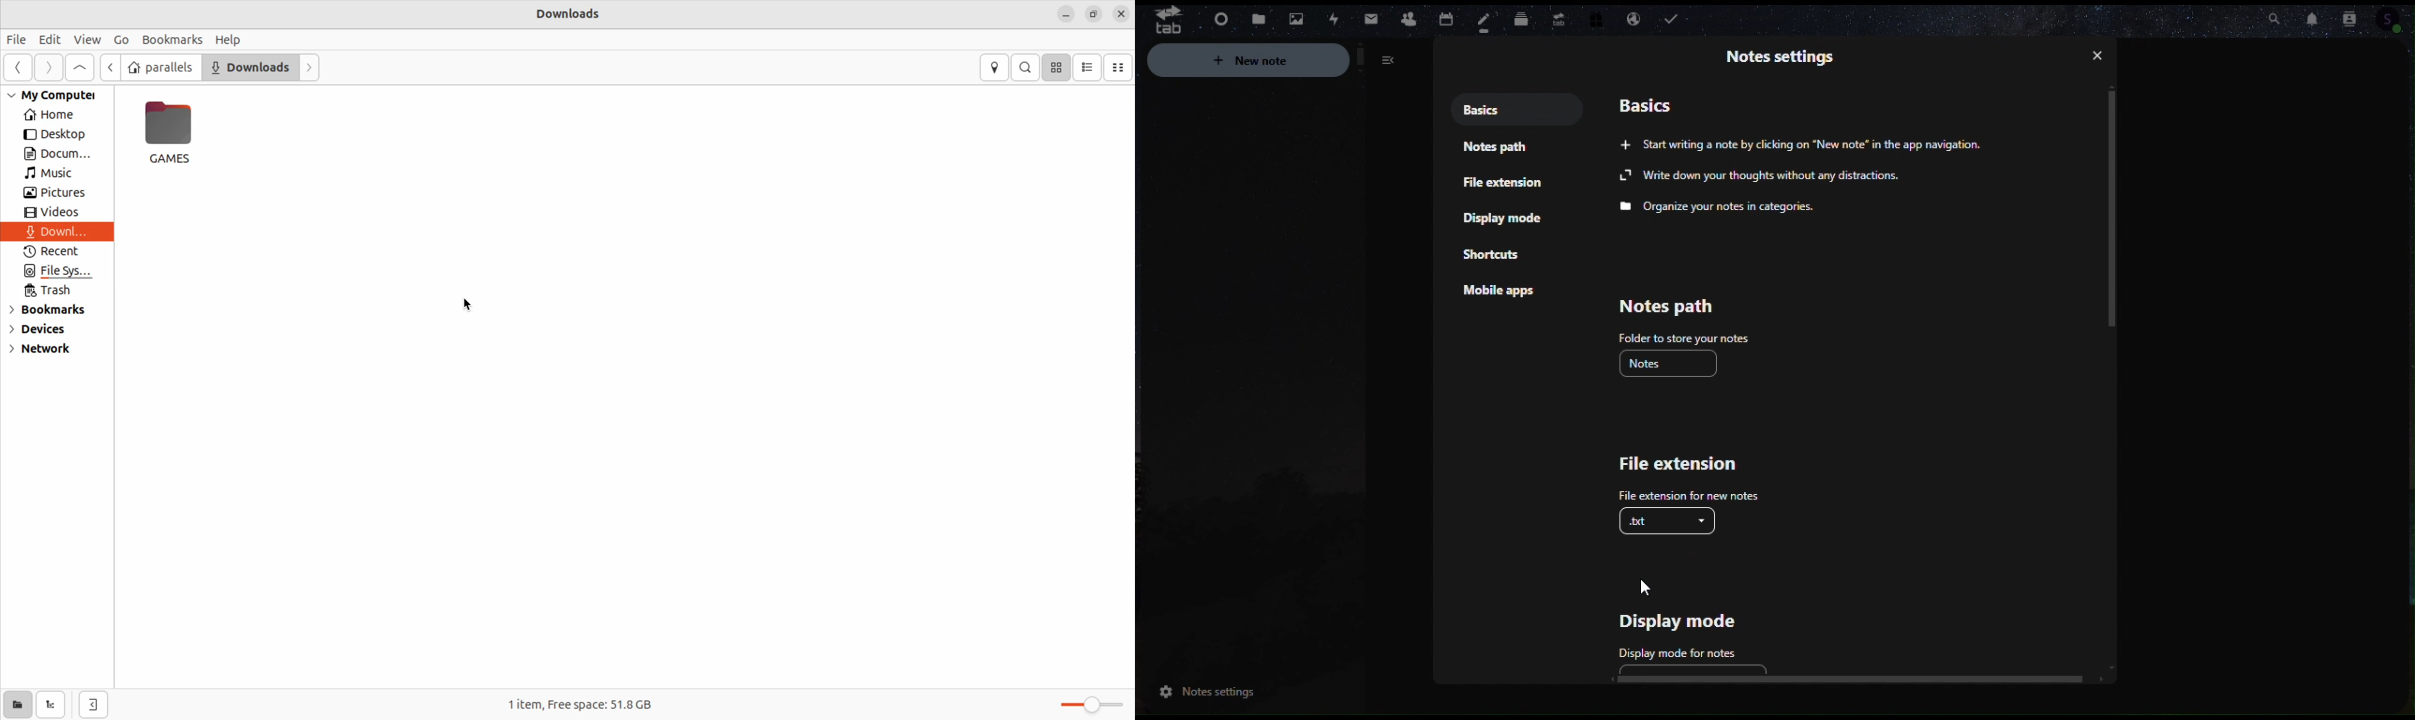  Describe the element at coordinates (1094, 13) in the screenshot. I see `resize` at that location.